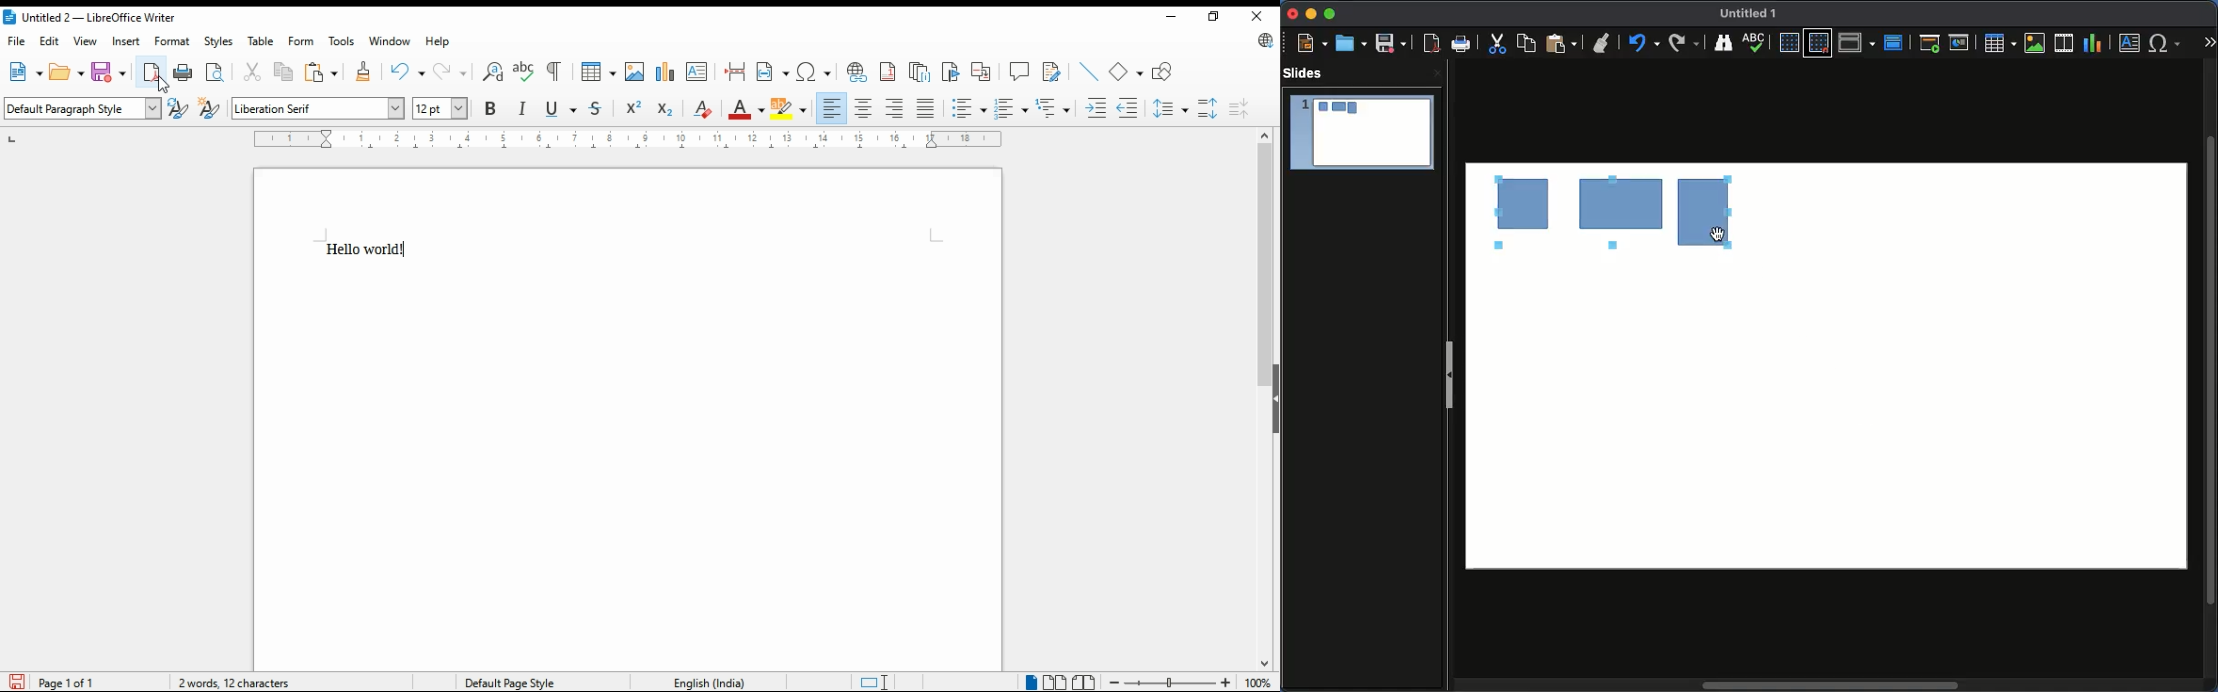 The height and width of the screenshot is (700, 2240). What do you see at coordinates (1093, 110) in the screenshot?
I see `increase indent` at bounding box center [1093, 110].